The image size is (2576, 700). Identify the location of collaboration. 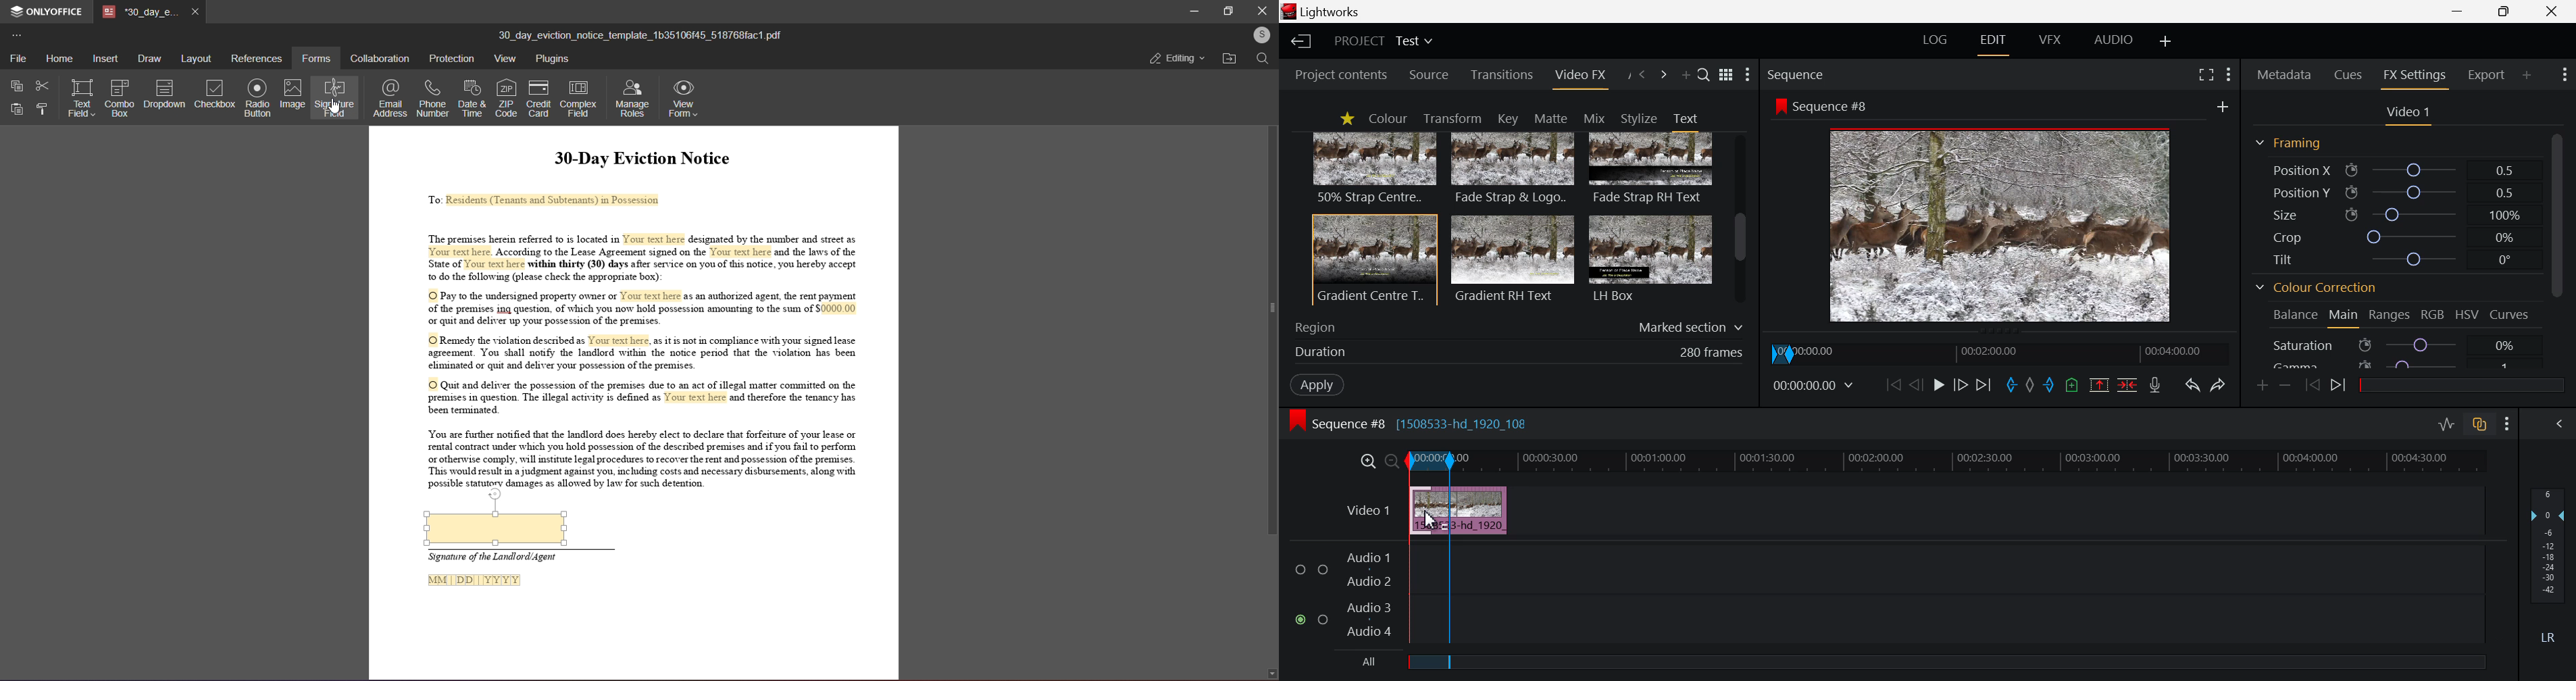
(382, 57).